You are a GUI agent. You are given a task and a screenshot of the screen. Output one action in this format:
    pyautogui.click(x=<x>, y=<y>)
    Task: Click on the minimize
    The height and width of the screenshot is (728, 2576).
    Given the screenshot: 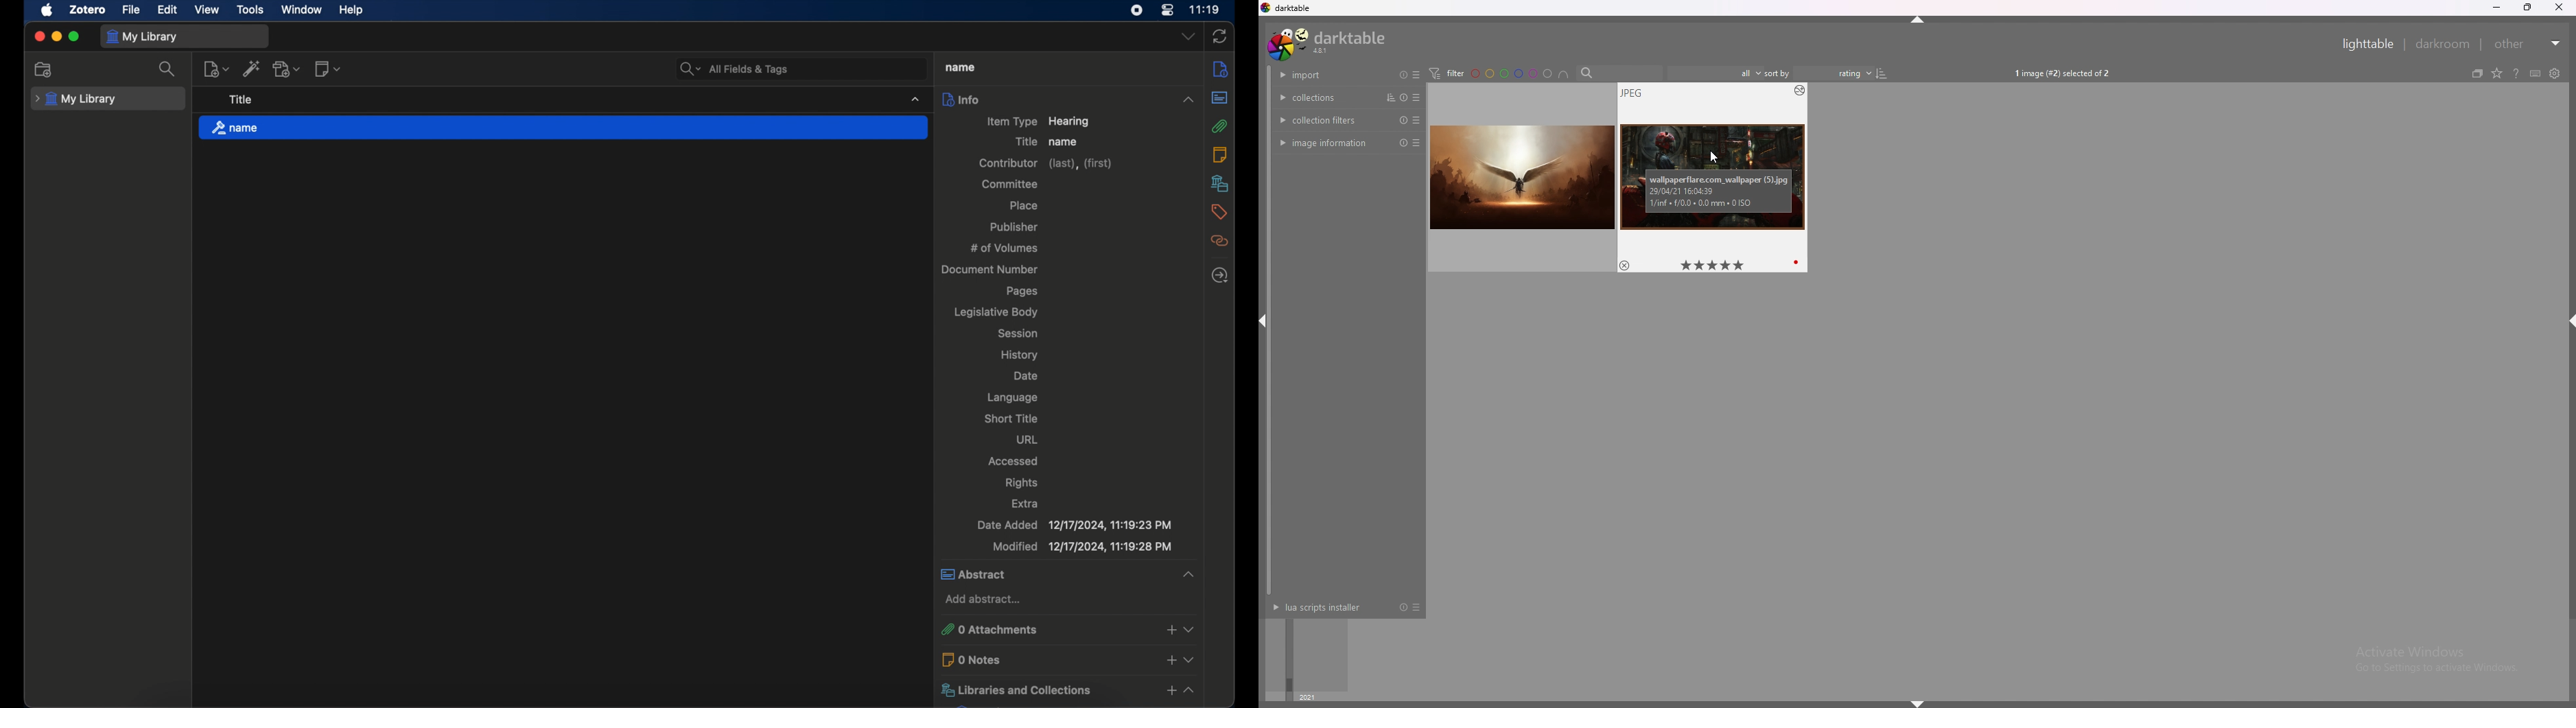 What is the action you would take?
    pyautogui.click(x=2496, y=8)
    